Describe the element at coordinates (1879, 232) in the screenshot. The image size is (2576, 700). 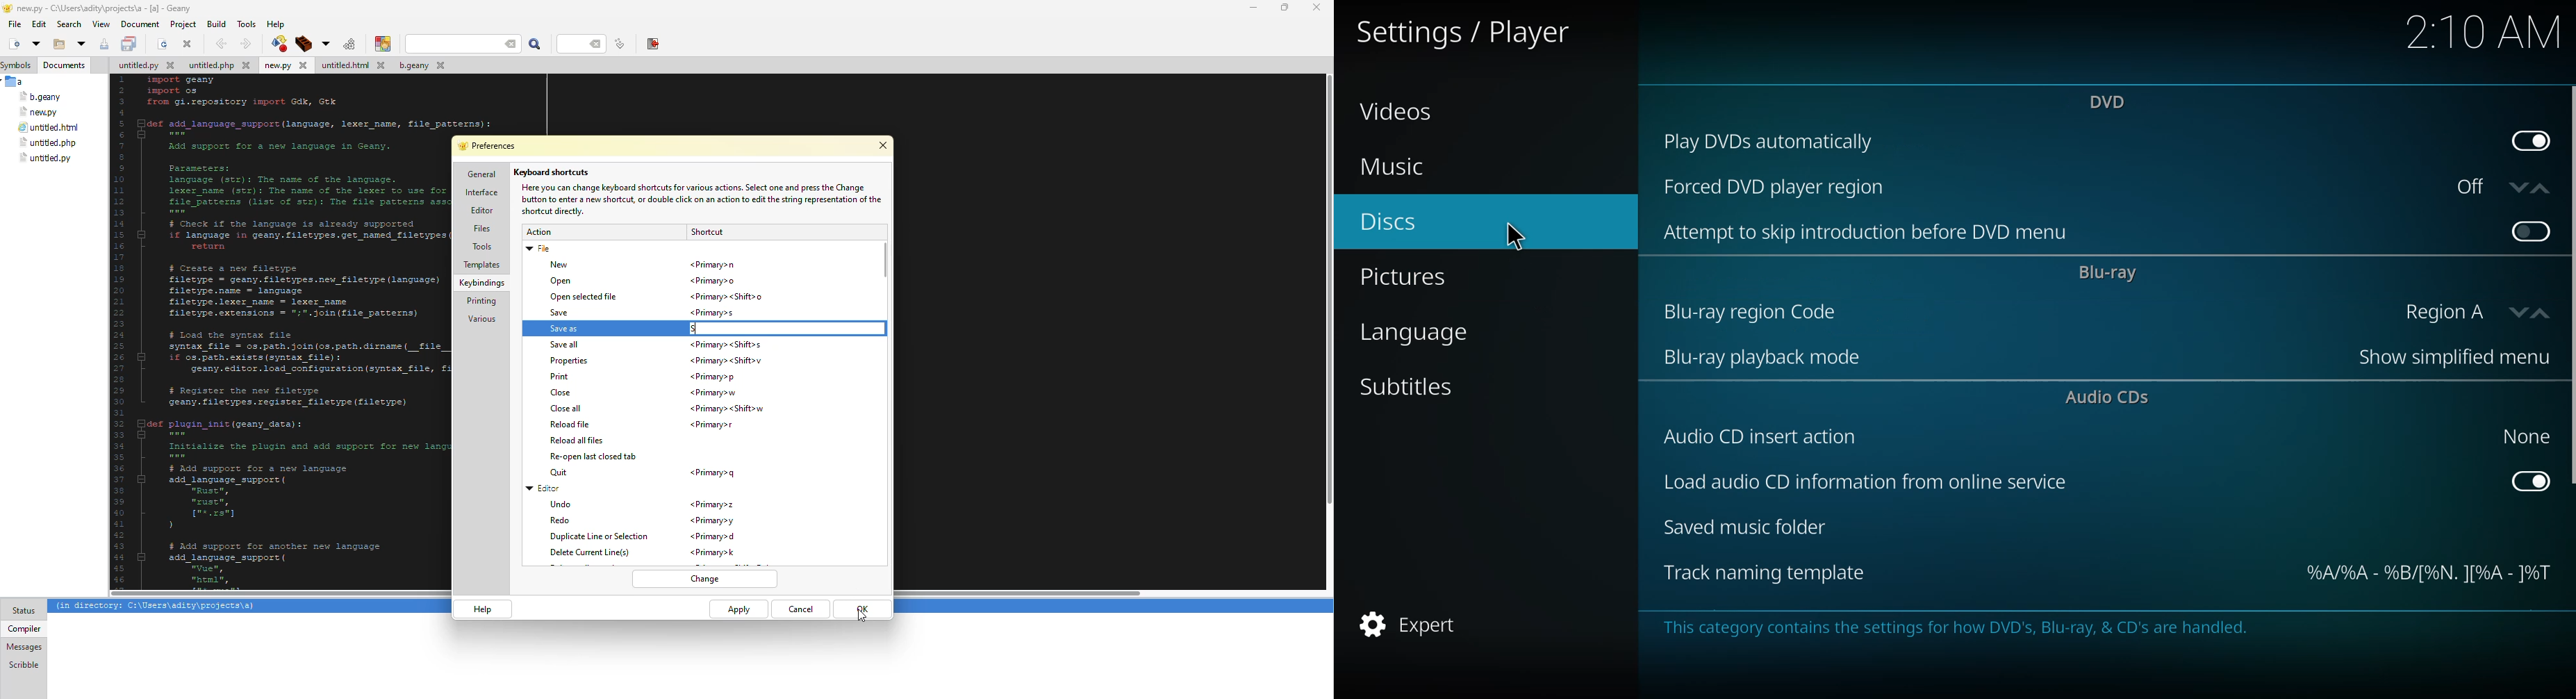
I see `attempt to skip introduction before dvd menu` at that location.